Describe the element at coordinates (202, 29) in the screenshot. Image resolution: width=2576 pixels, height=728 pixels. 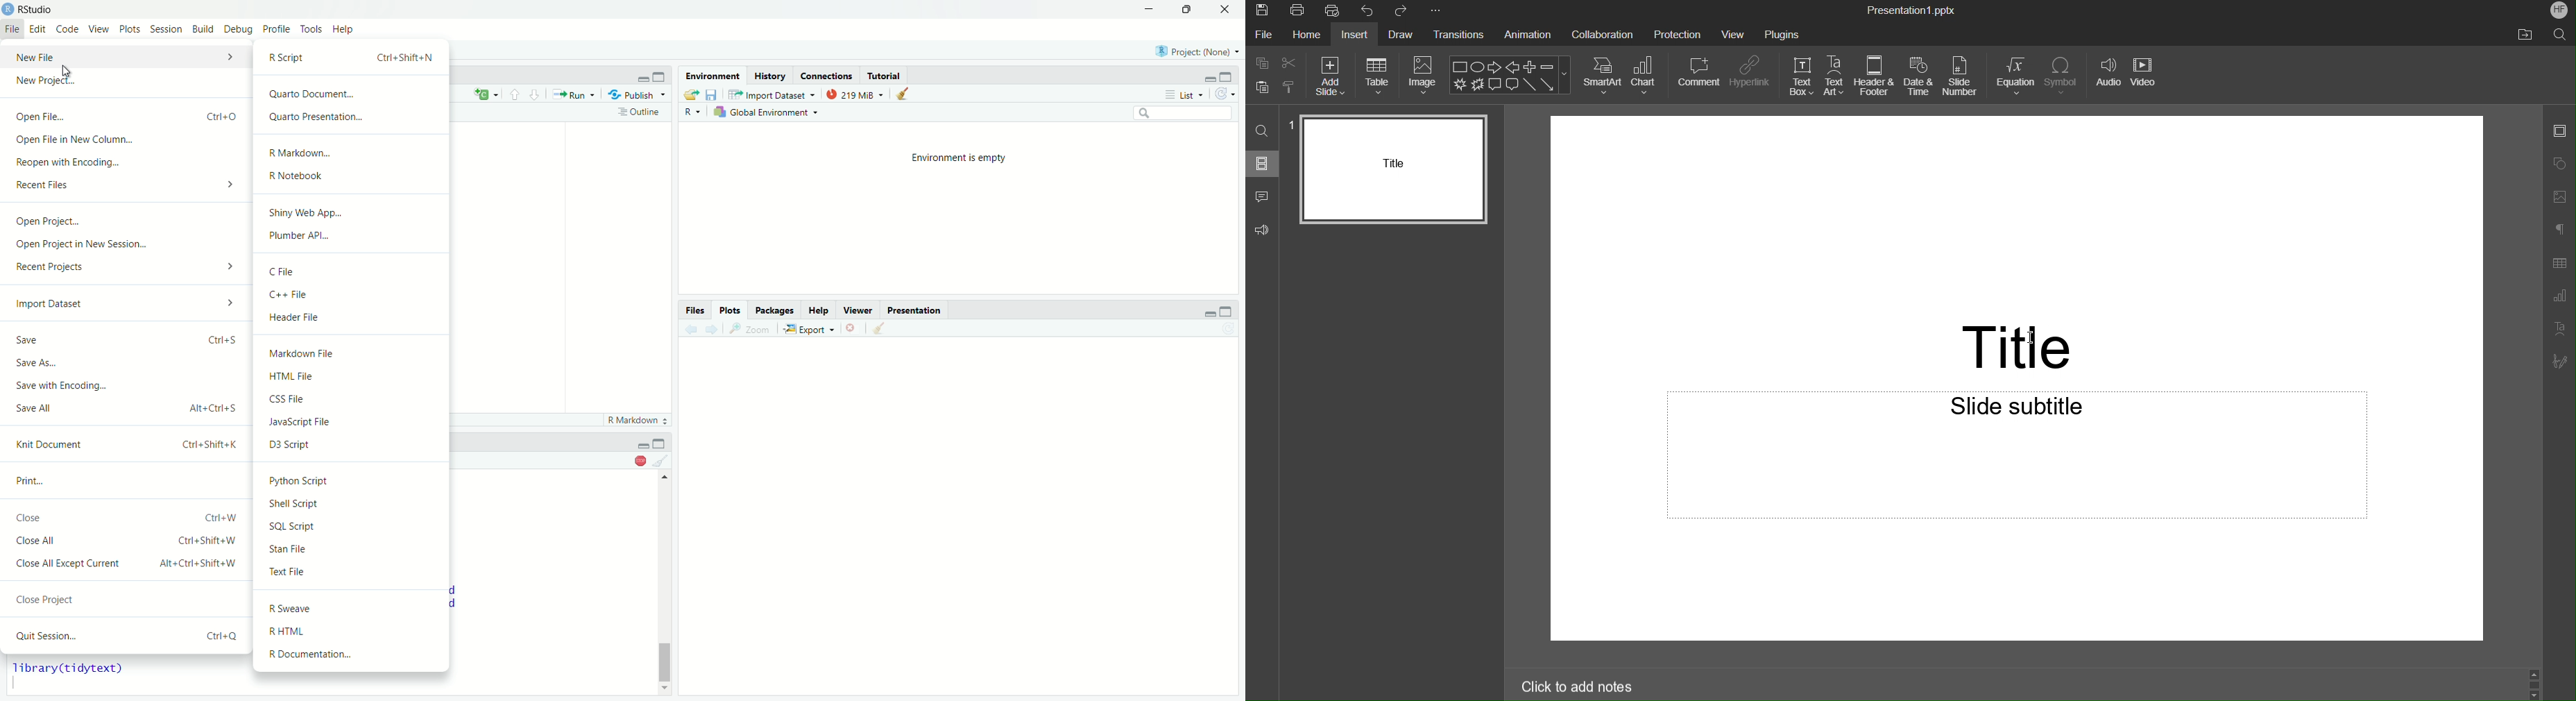
I see `Build` at that location.